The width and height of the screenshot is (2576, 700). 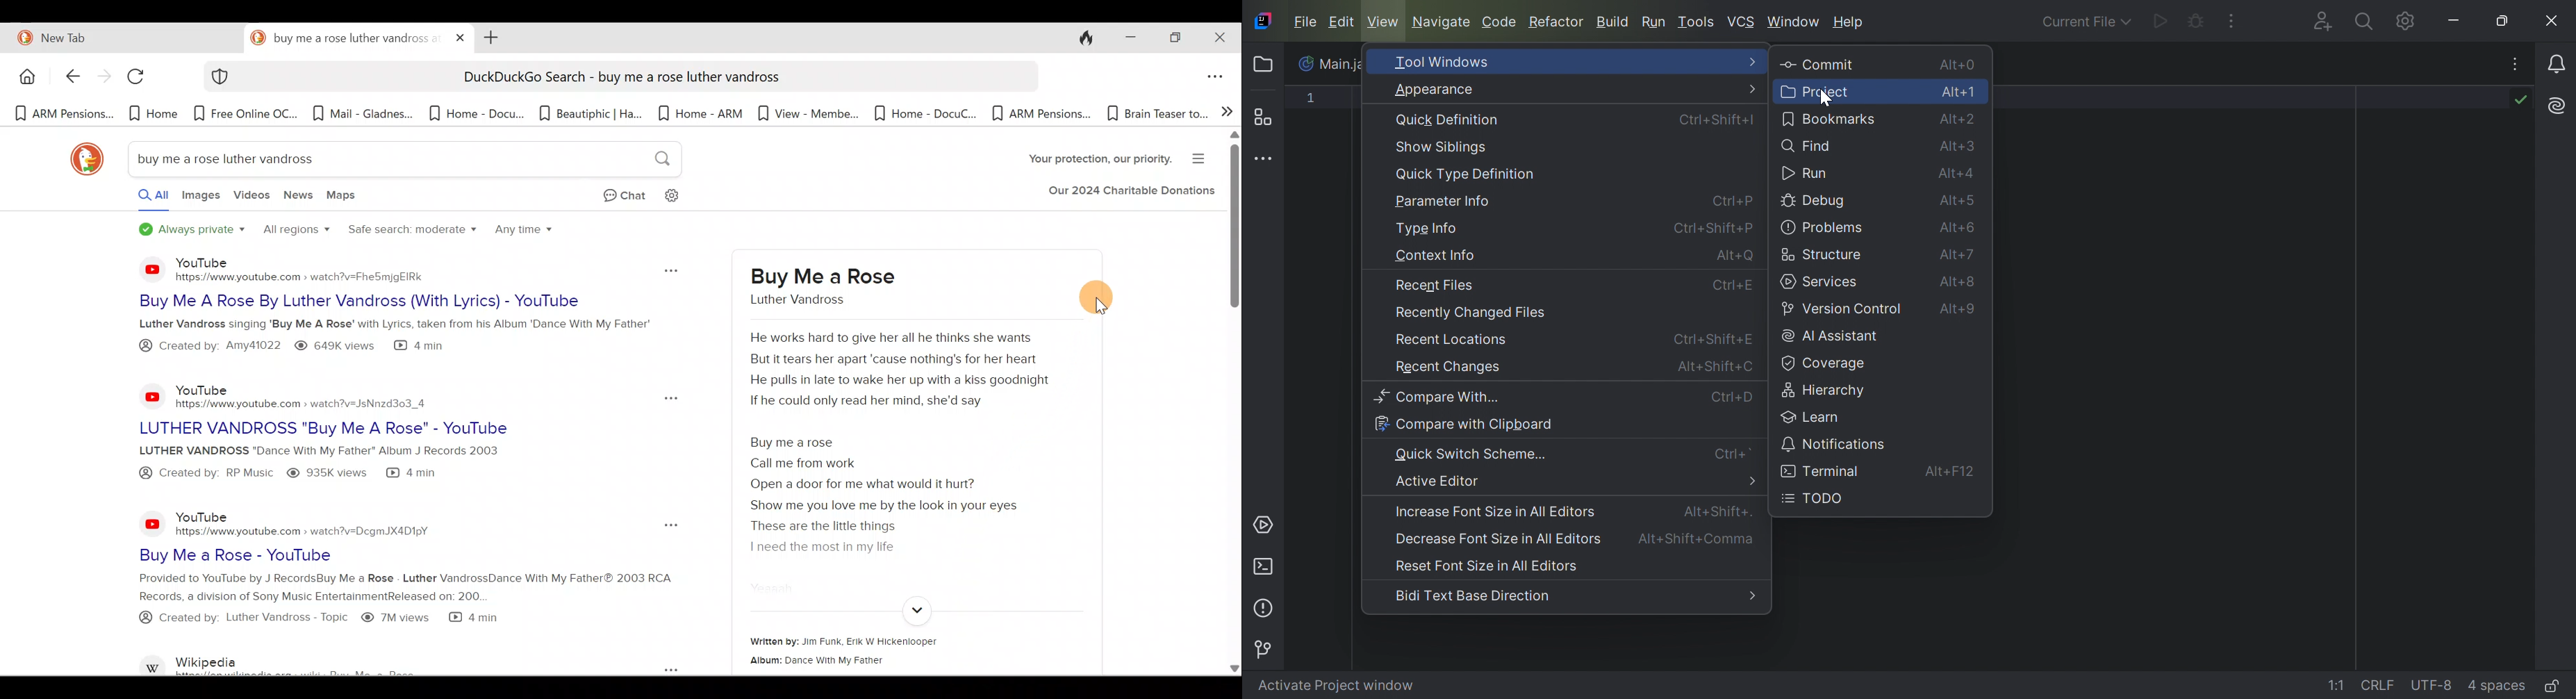 I want to click on Pop out, so click(x=657, y=668).